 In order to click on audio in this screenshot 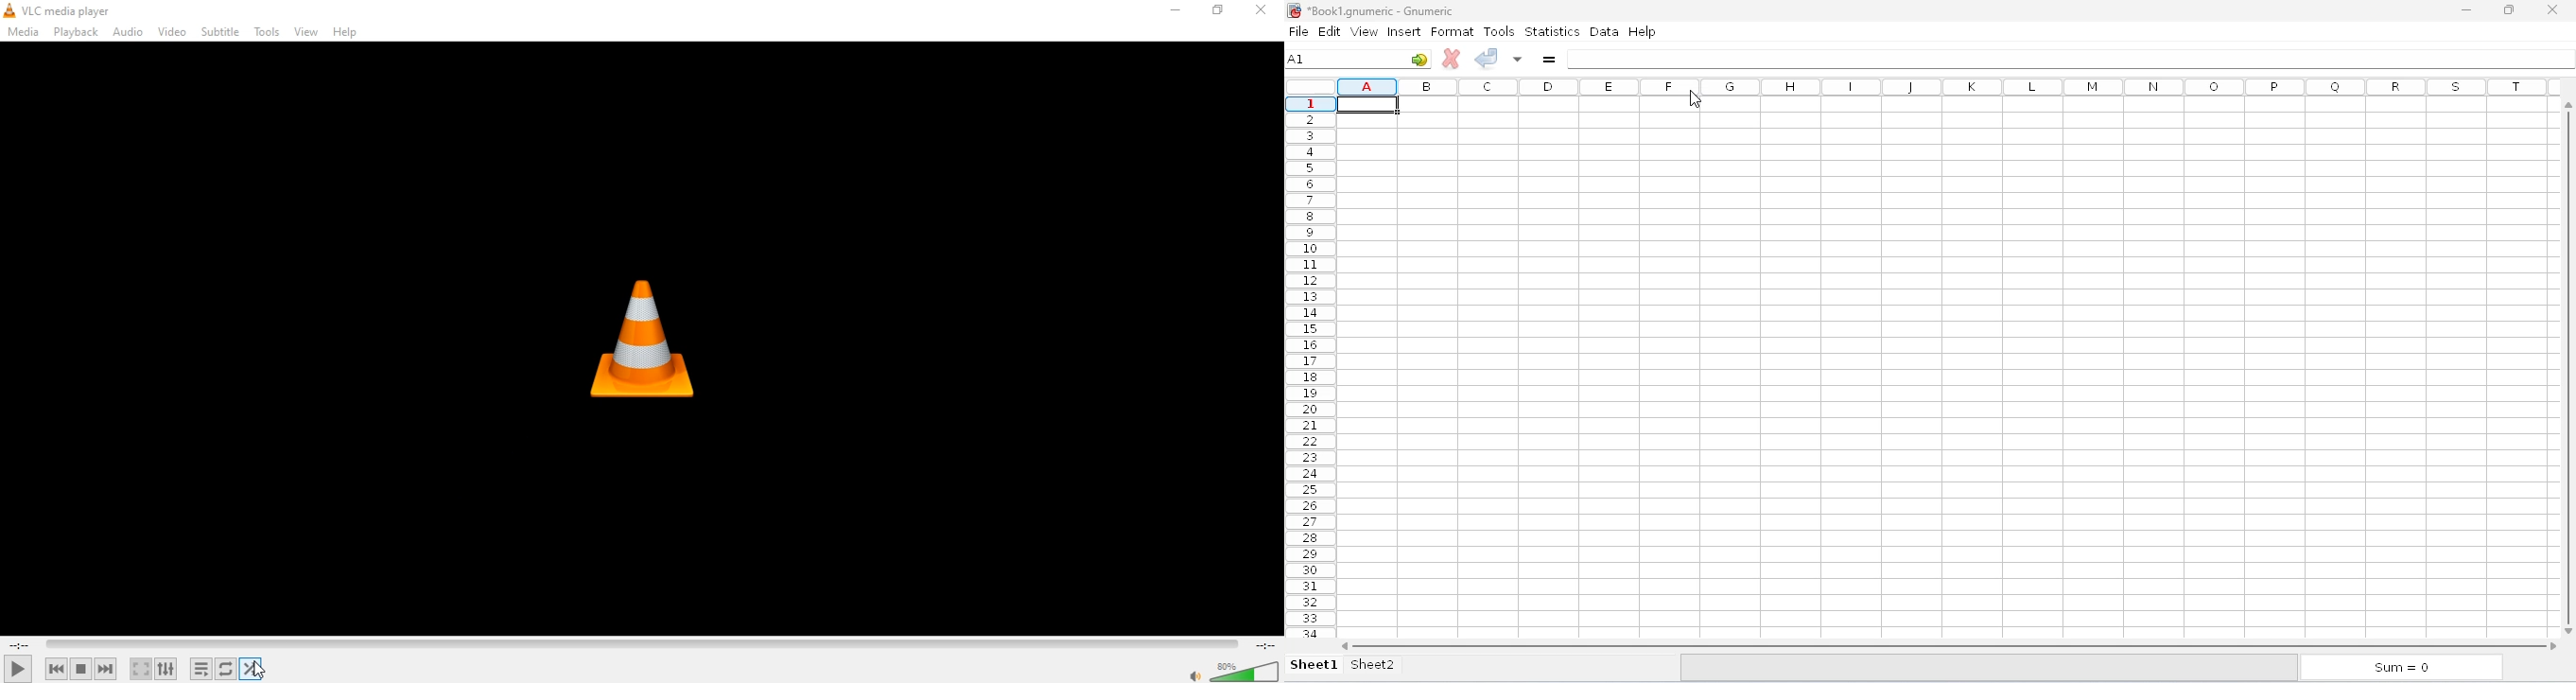, I will do `click(128, 32)`.